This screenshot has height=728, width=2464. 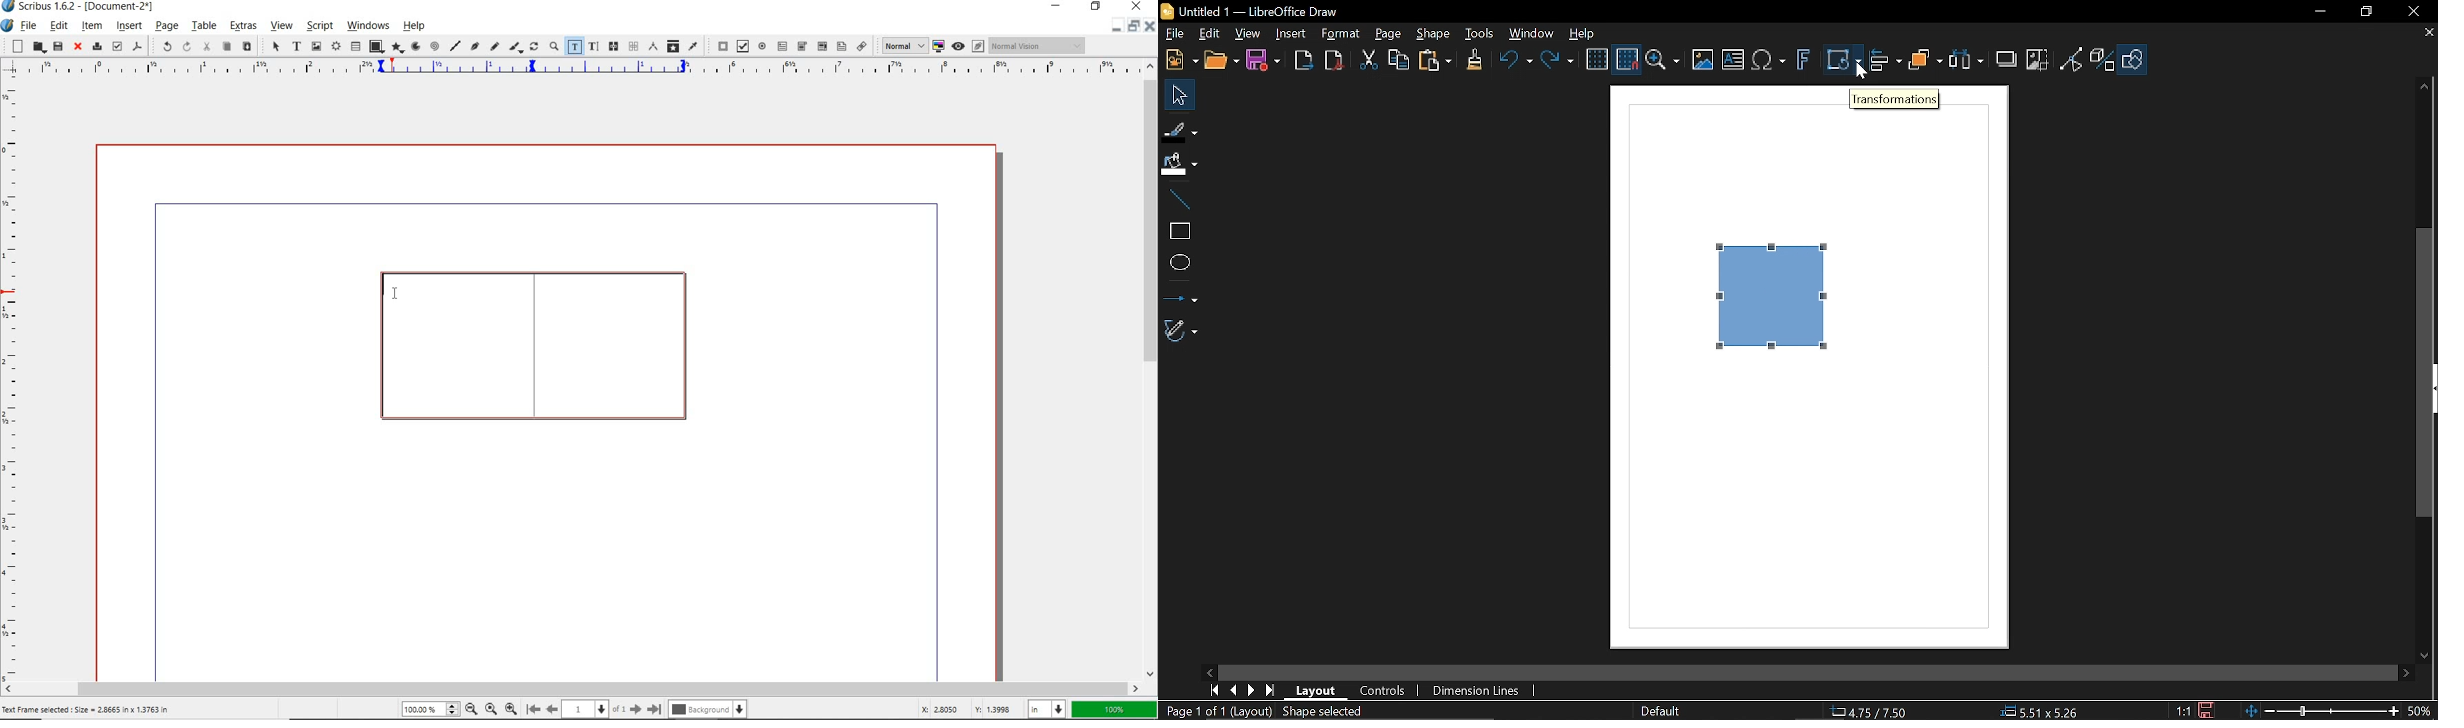 I want to click on undo, so click(x=164, y=46).